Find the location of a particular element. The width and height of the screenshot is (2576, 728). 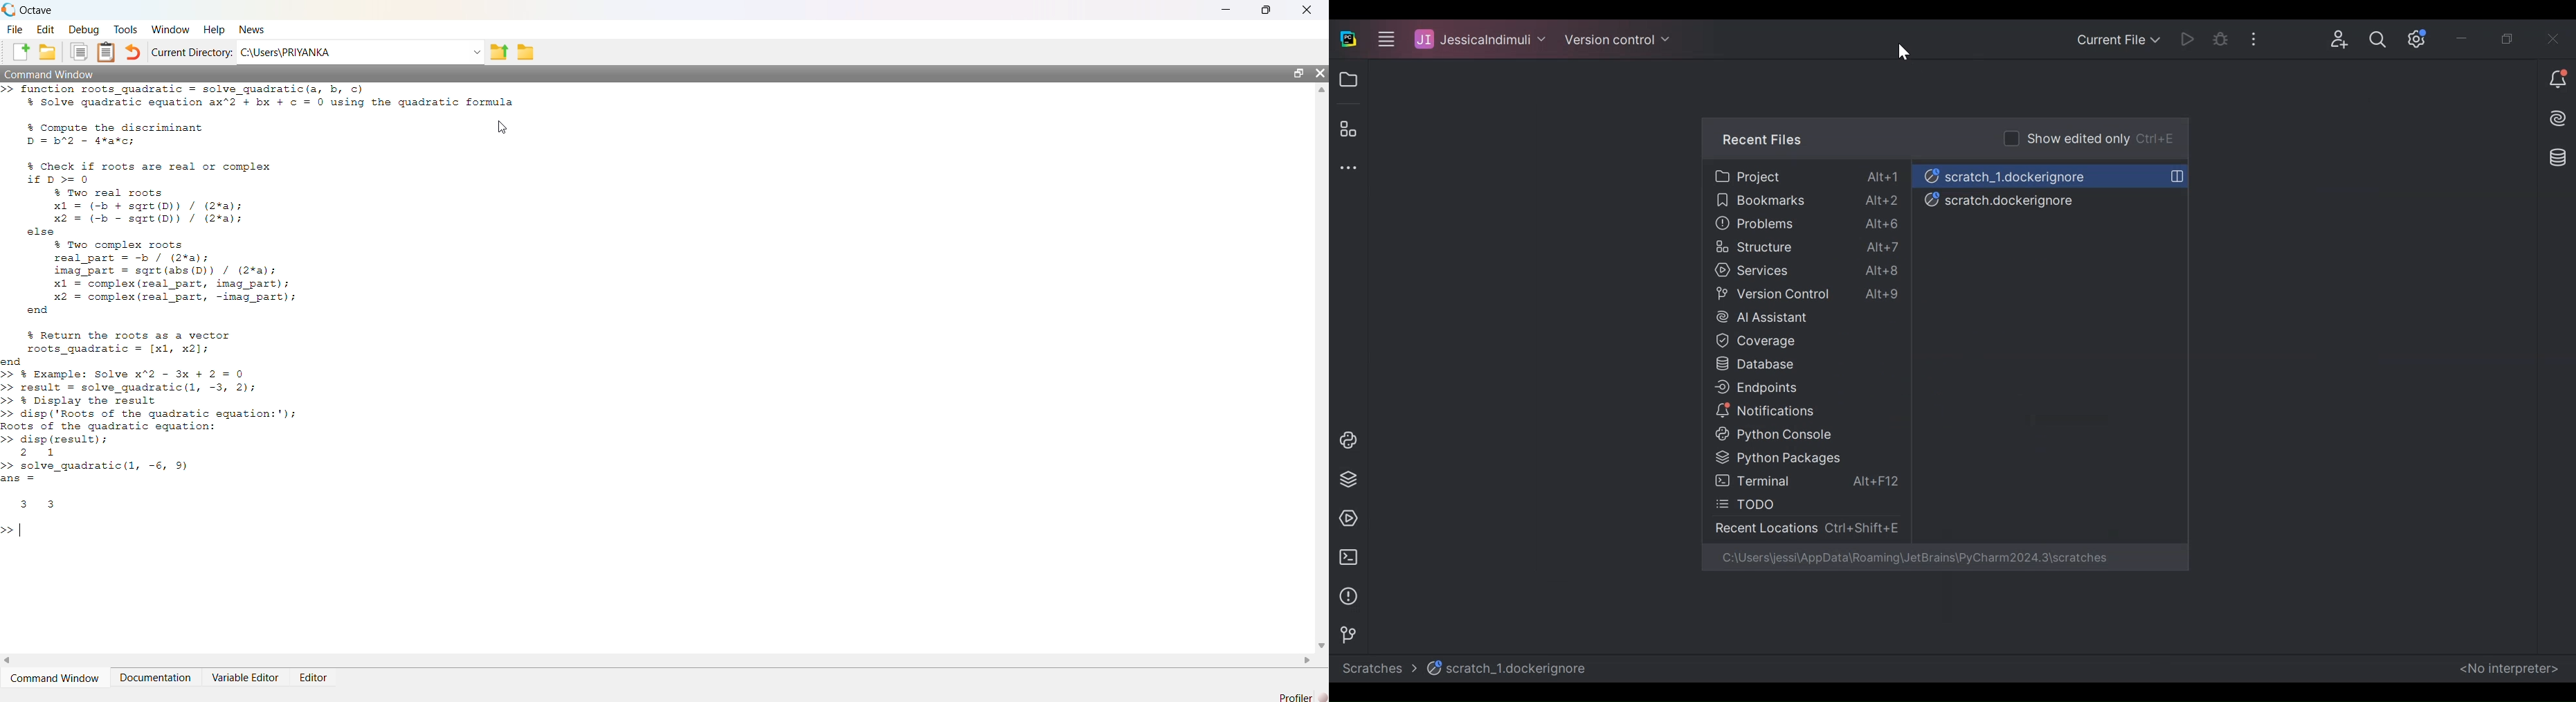

Close is located at coordinates (1320, 75).